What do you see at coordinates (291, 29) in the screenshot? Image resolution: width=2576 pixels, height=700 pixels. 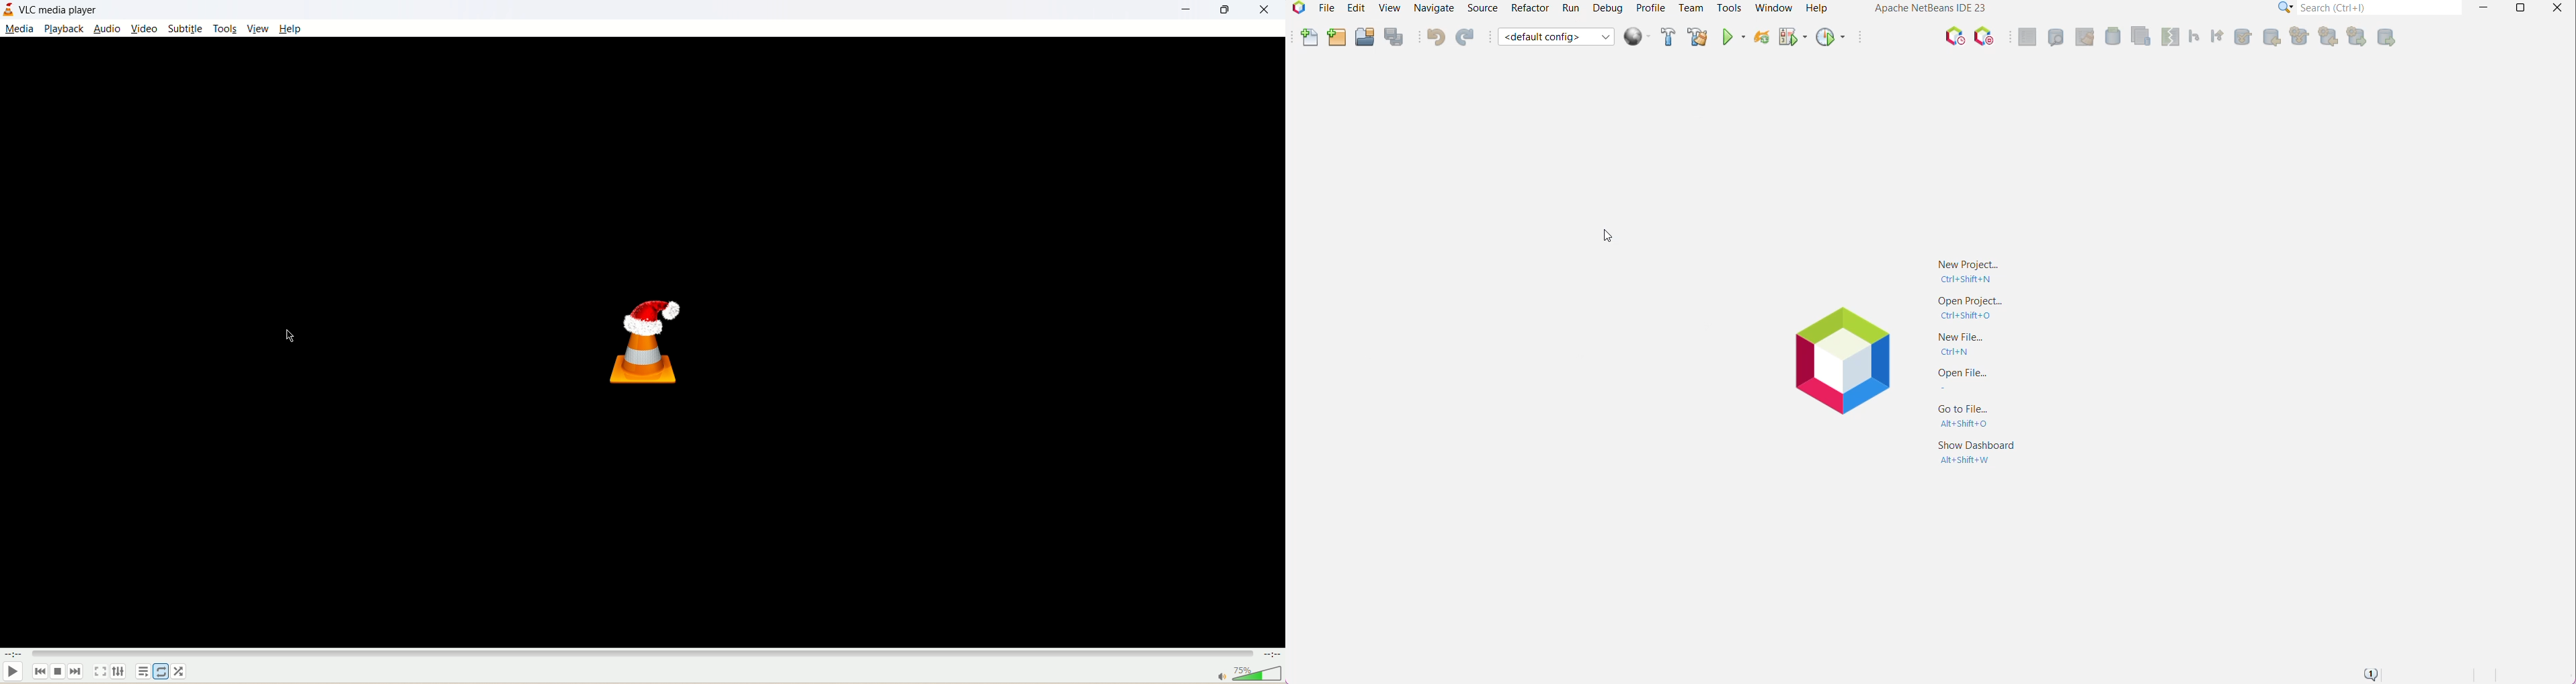 I see `help` at bounding box center [291, 29].